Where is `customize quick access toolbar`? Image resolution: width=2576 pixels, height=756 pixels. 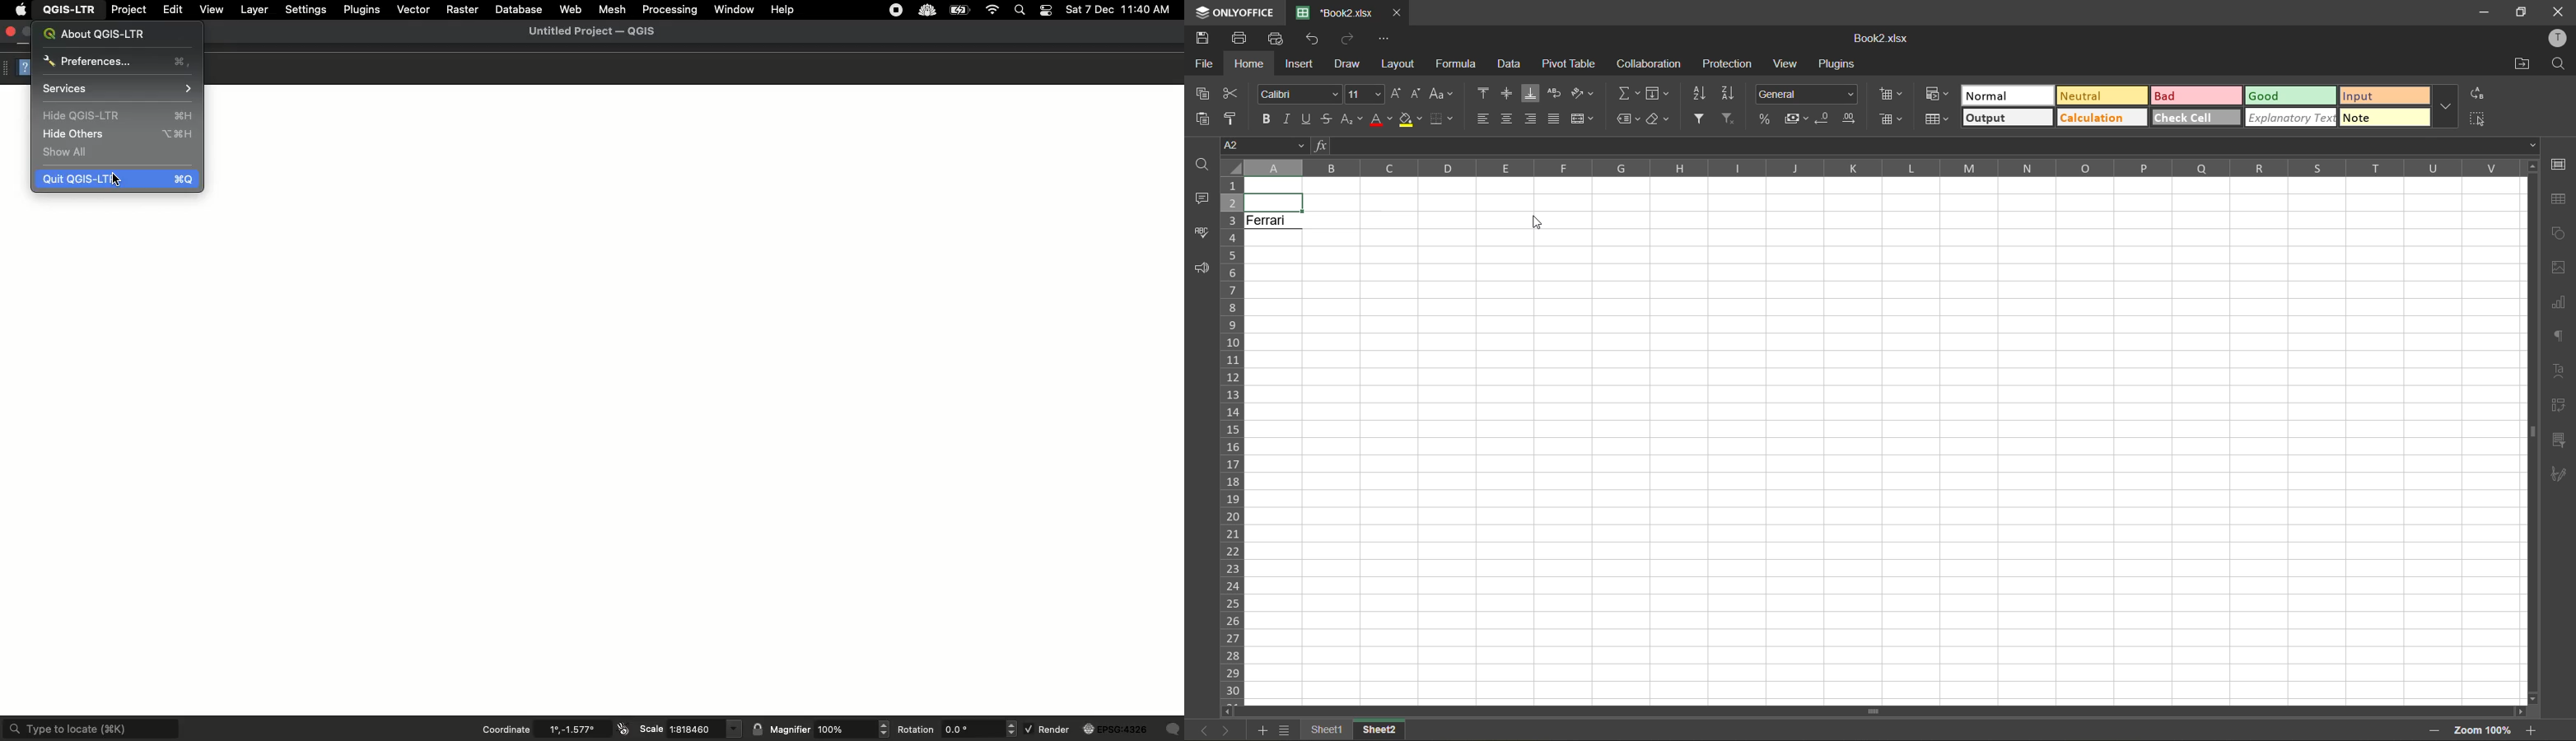 customize quick access toolbar is located at coordinates (1385, 42).